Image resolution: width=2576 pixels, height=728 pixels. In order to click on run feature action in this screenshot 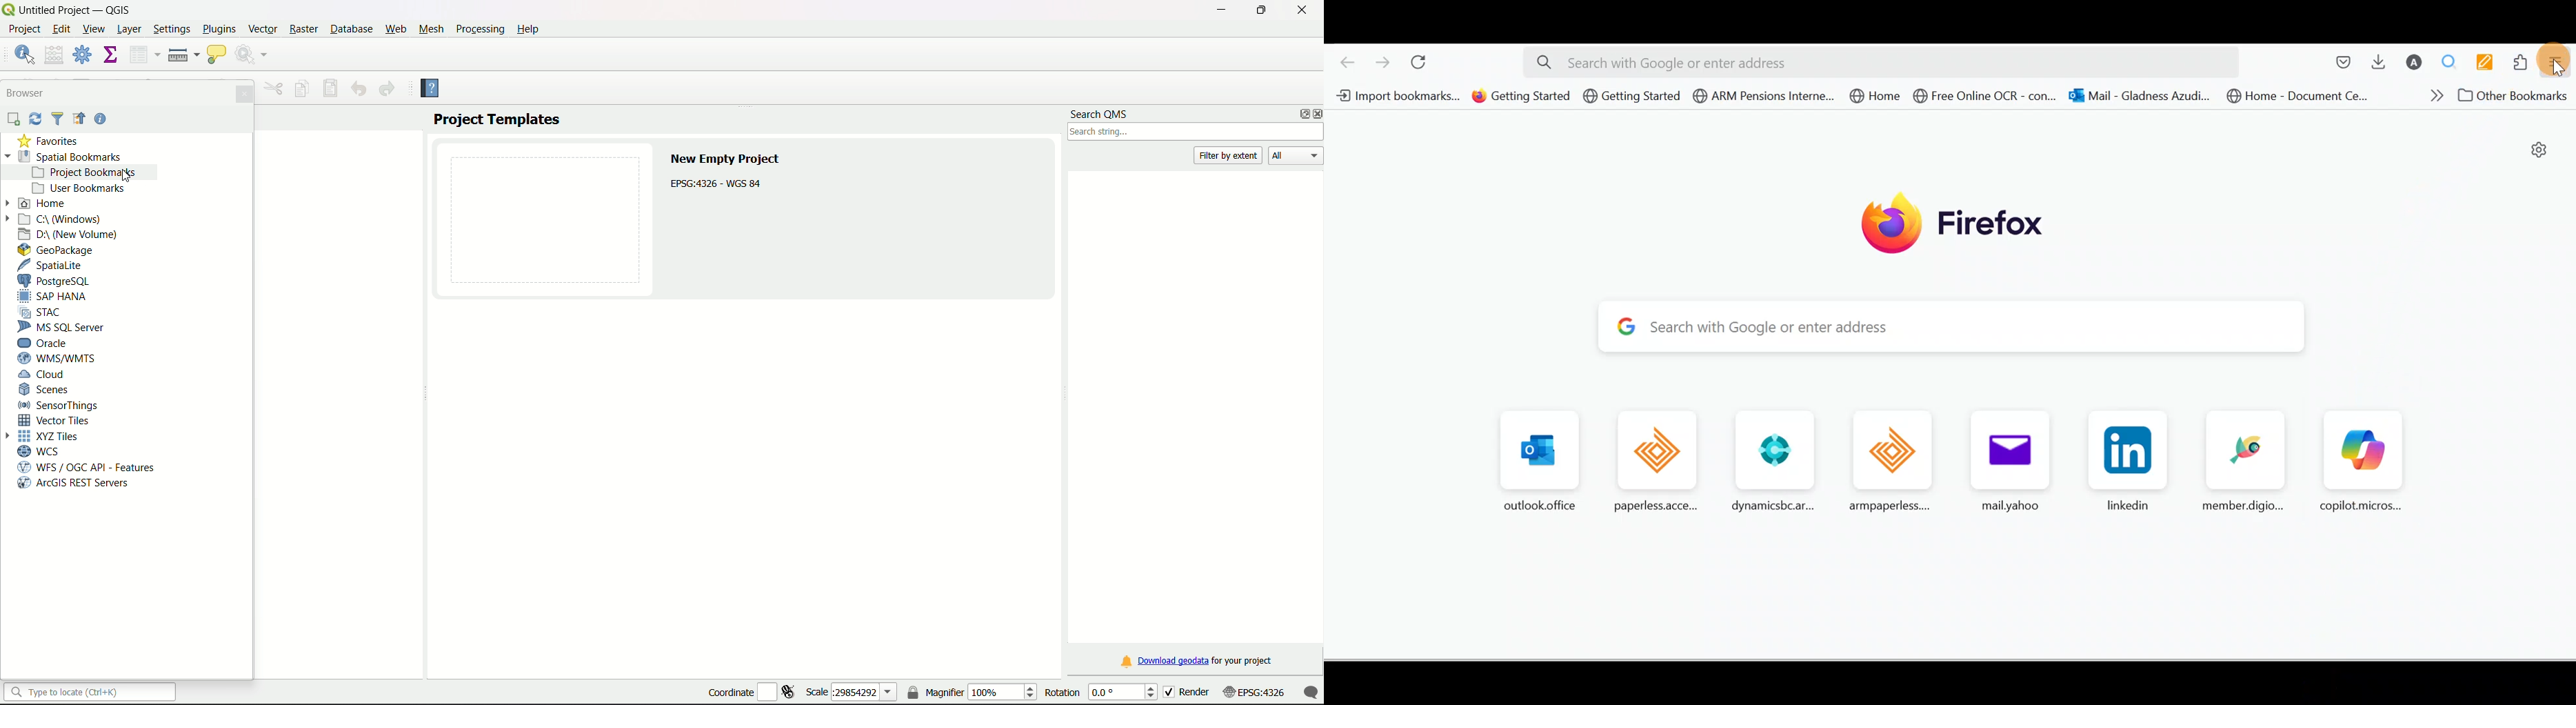, I will do `click(253, 54)`.